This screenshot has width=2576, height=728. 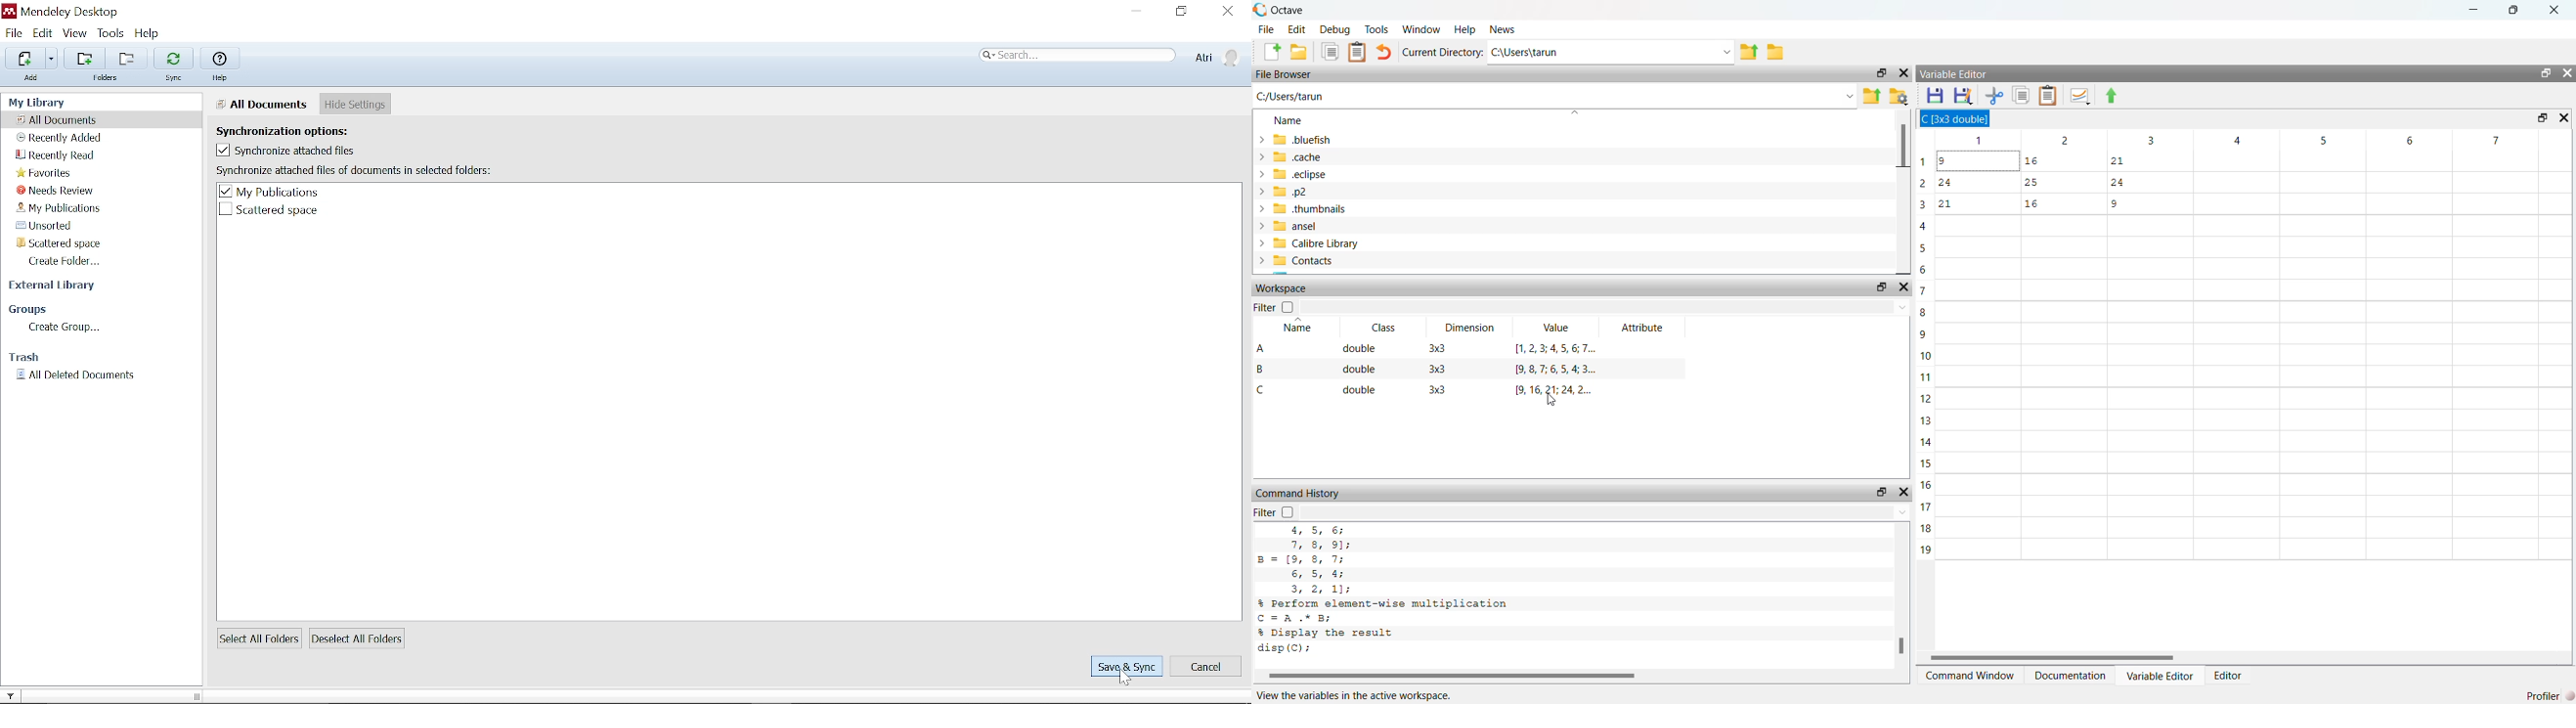 What do you see at coordinates (60, 227) in the screenshot?
I see `Unsorted` at bounding box center [60, 227].